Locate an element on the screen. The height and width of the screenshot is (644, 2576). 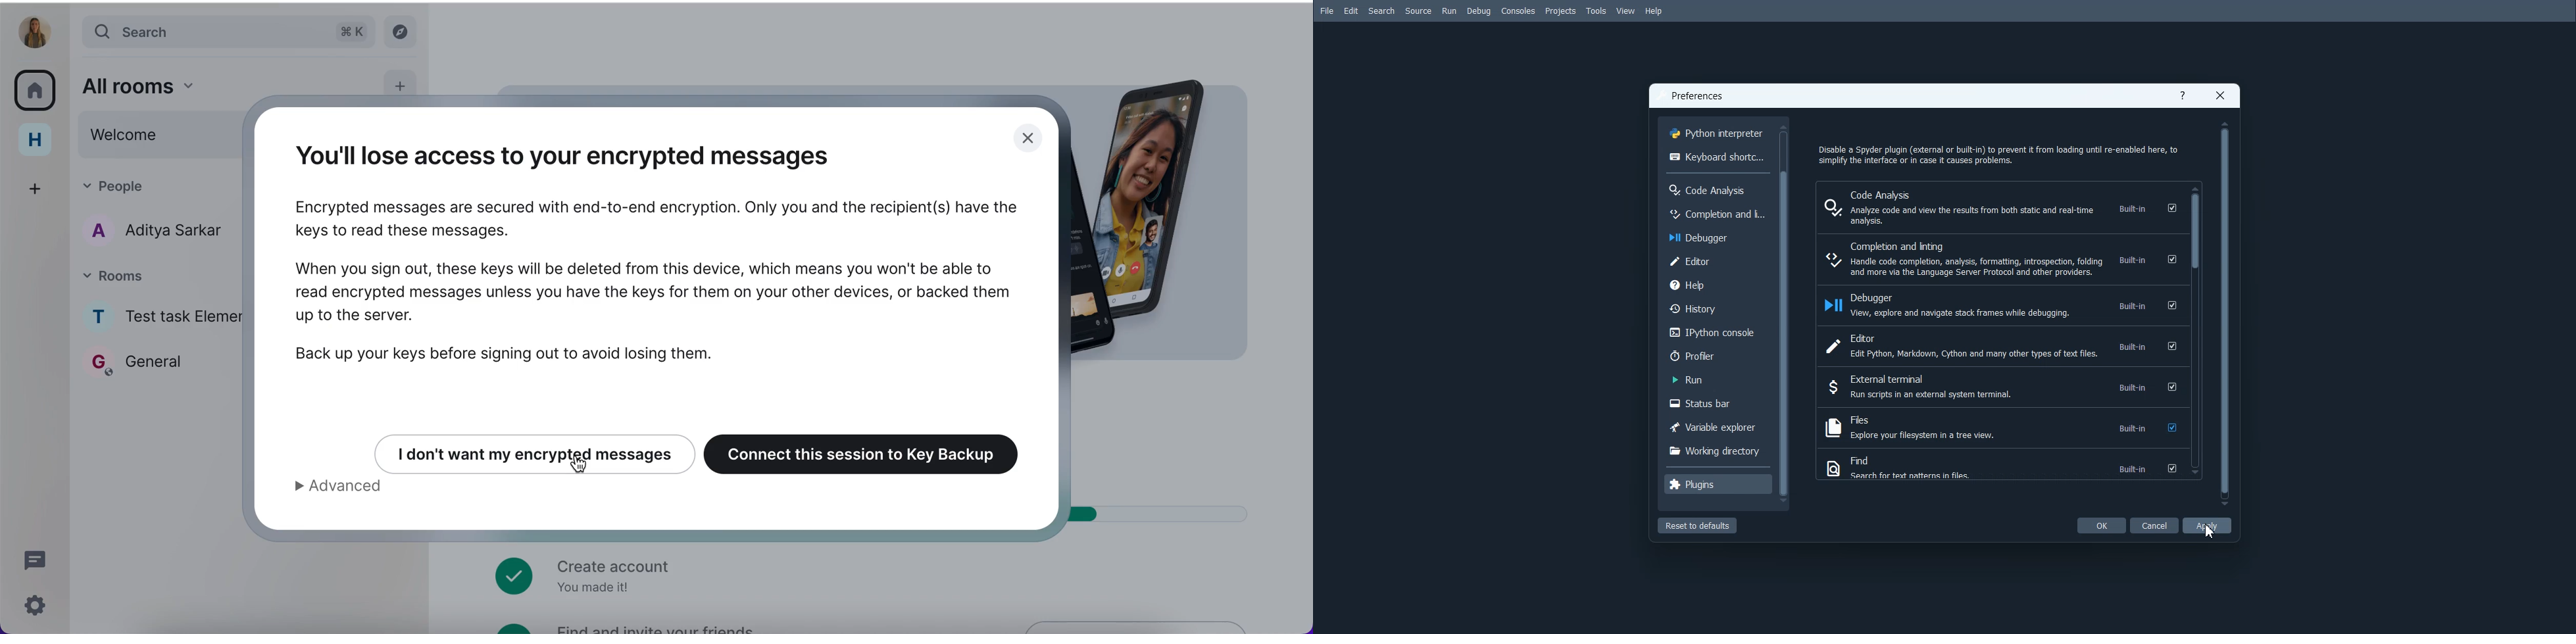
Editor is located at coordinates (1716, 260).